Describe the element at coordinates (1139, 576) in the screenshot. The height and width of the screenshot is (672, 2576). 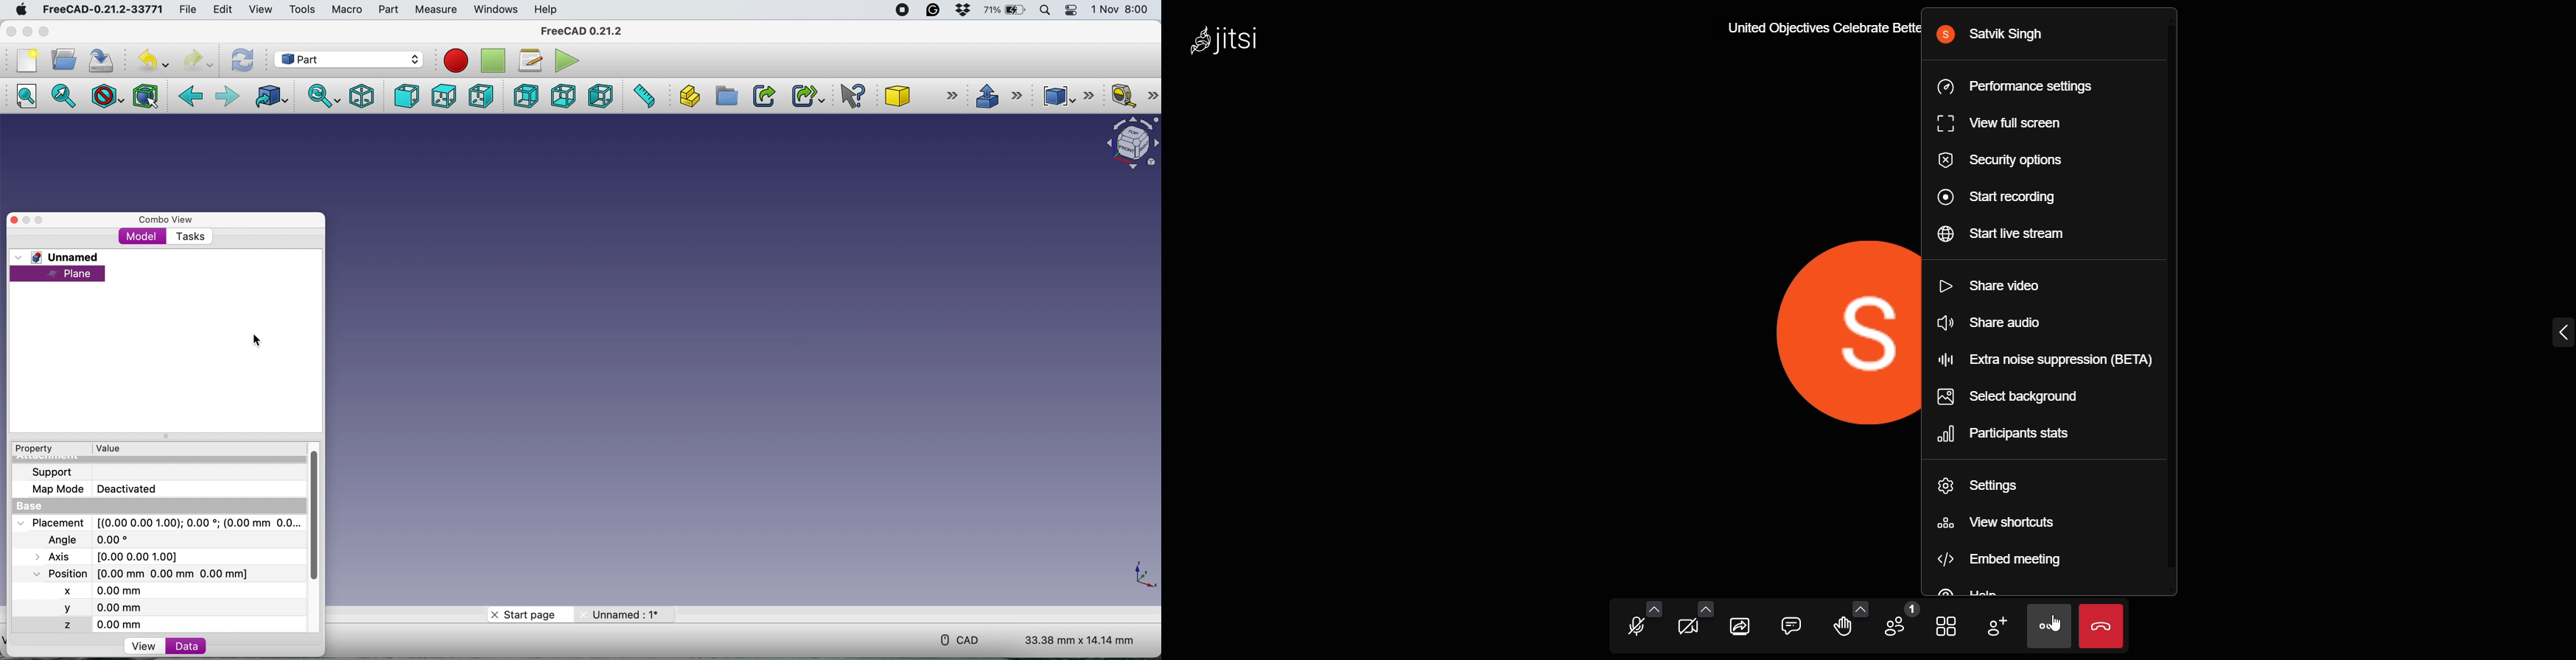
I see `xy coordinate` at that location.